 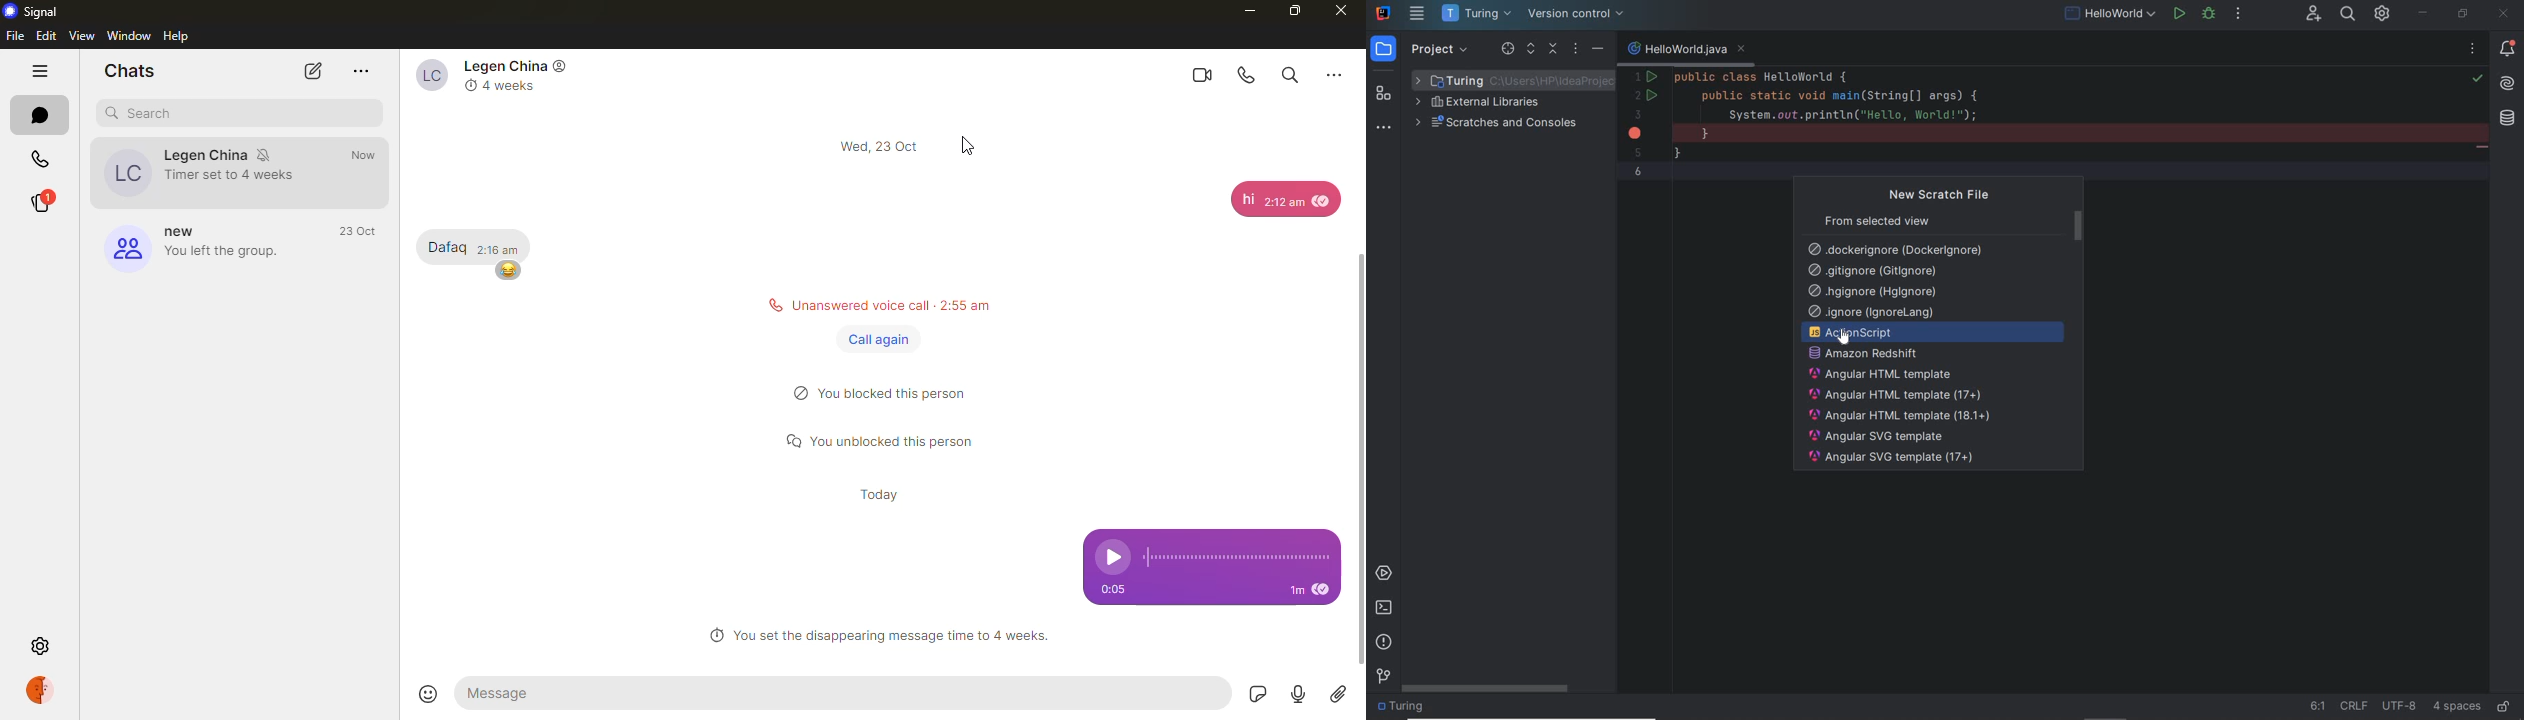 What do you see at coordinates (1247, 73) in the screenshot?
I see `voice call` at bounding box center [1247, 73].